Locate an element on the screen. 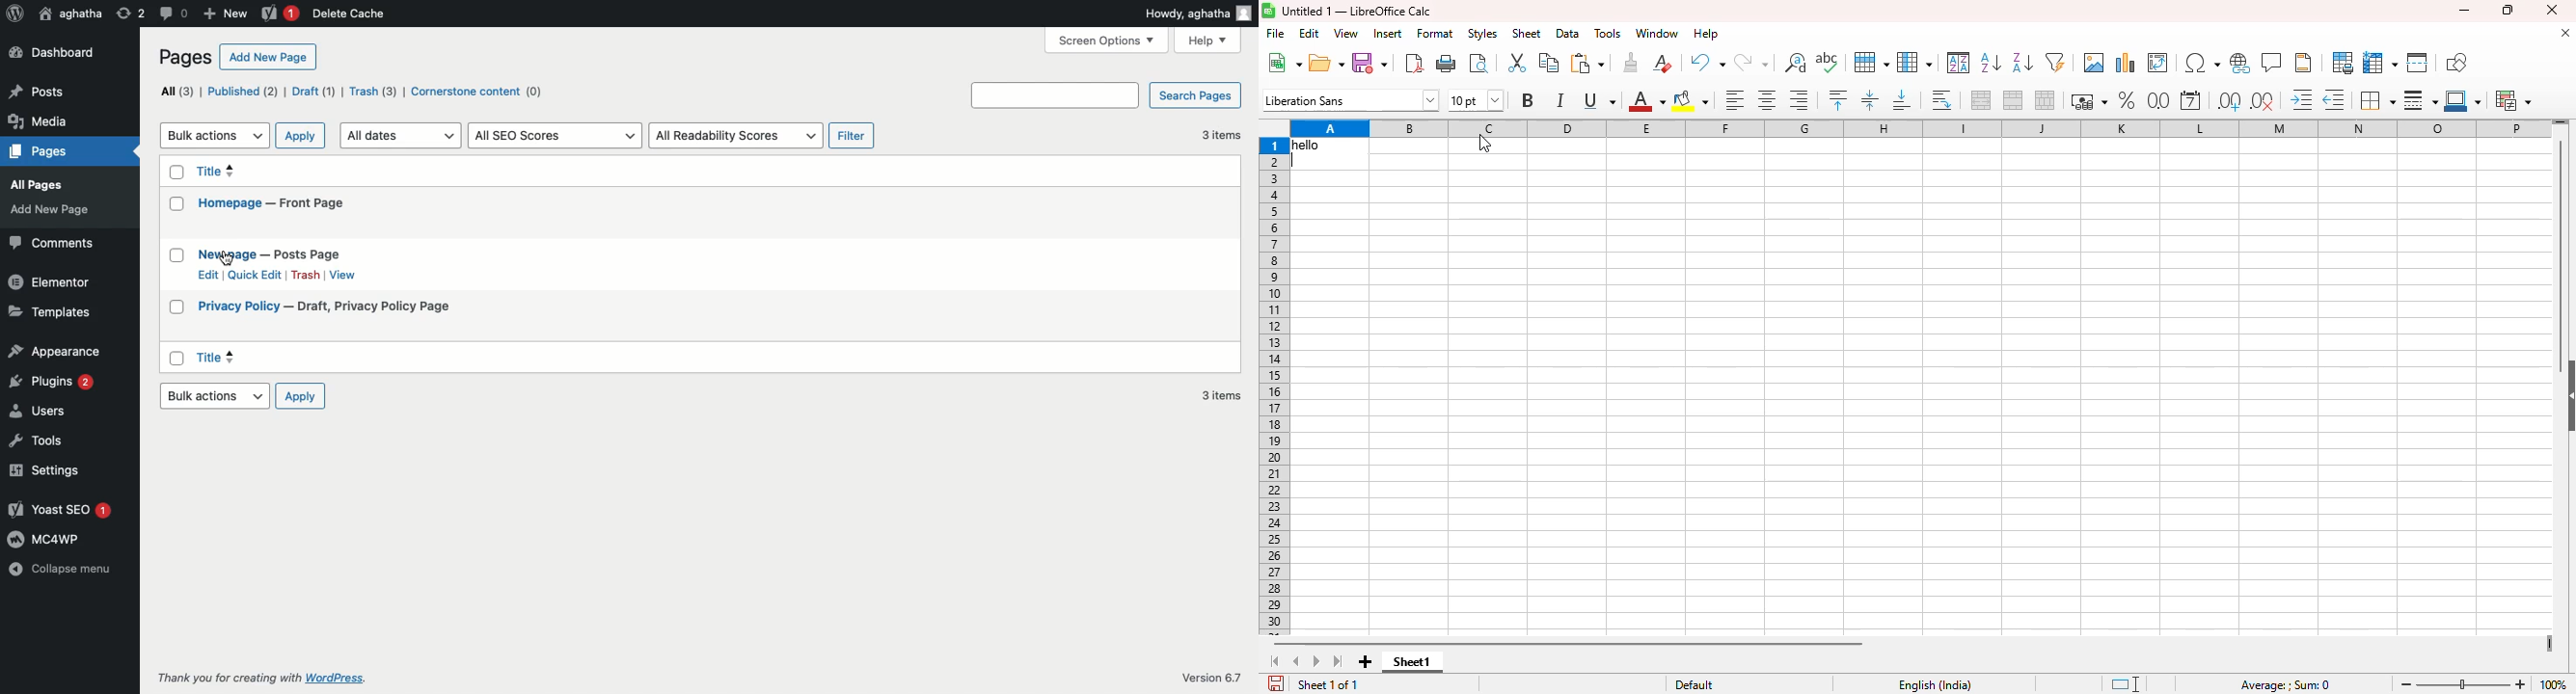 The image size is (2576, 700). clone formatting is located at coordinates (1630, 63).